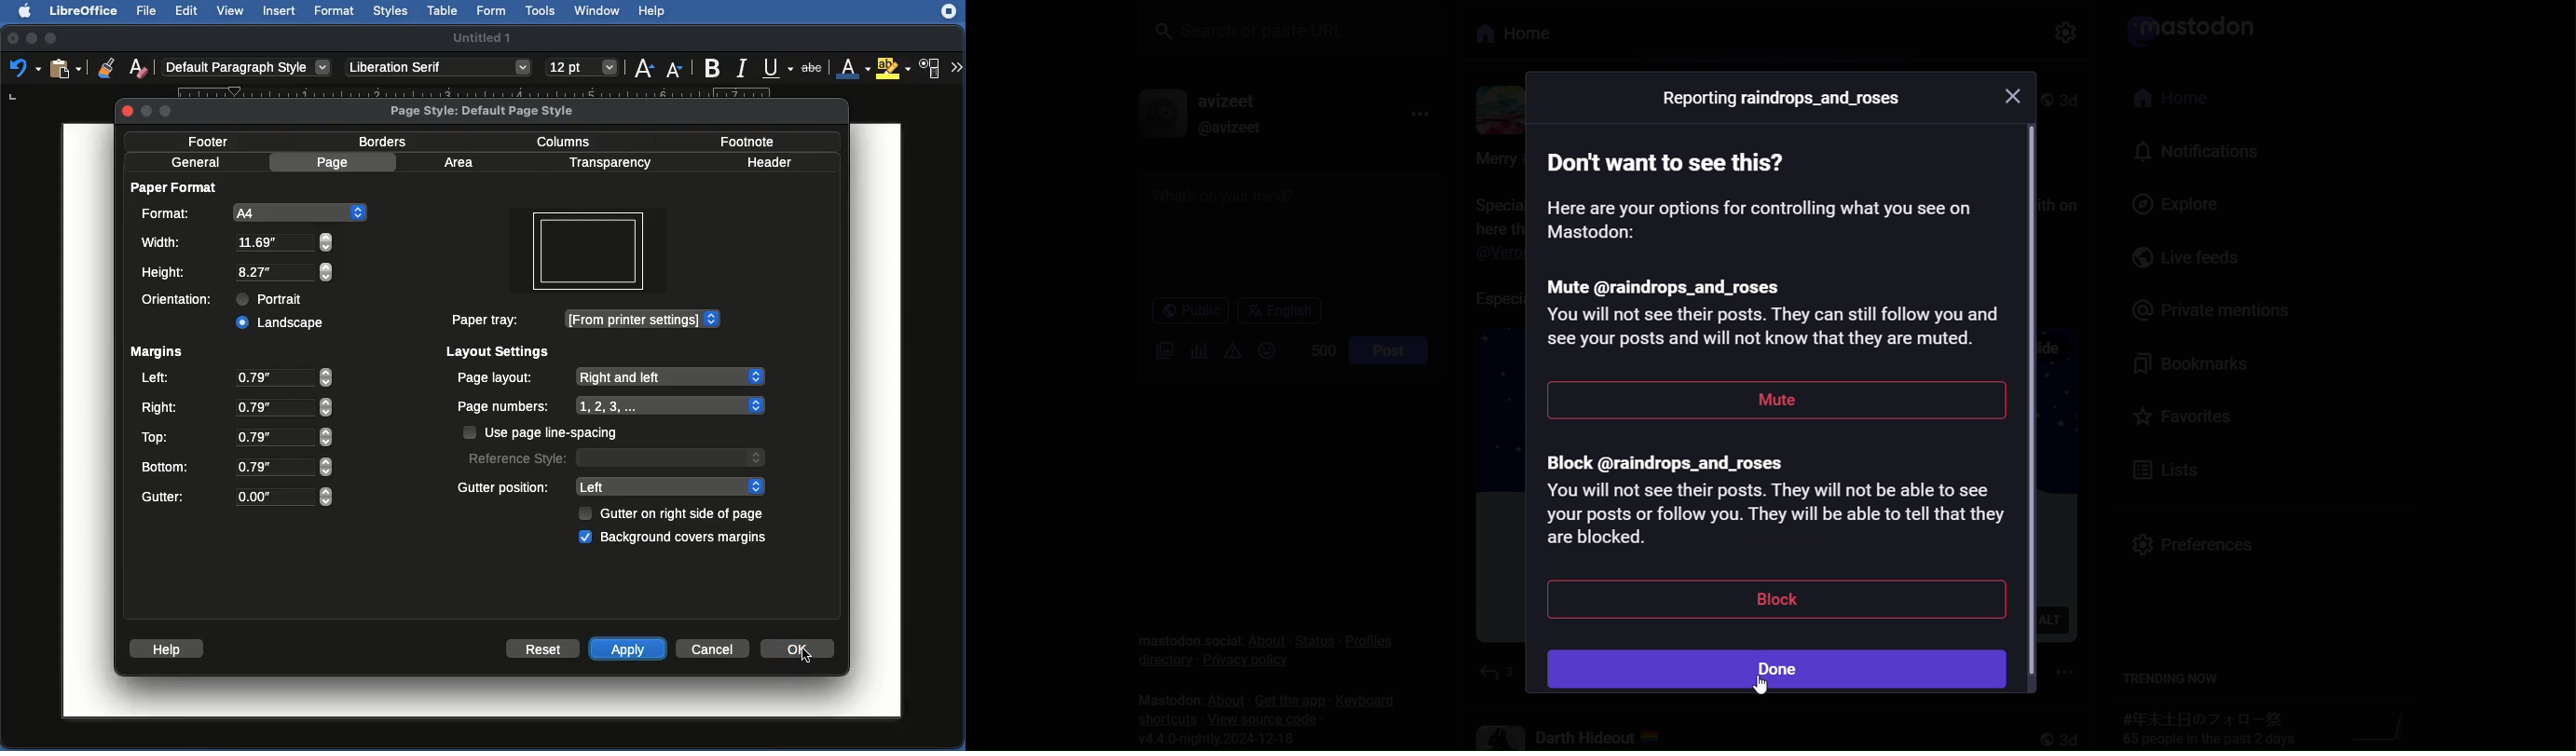 Image resolution: width=2576 pixels, height=756 pixels. What do you see at coordinates (669, 487) in the screenshot?
I see `Left` at bounding box center [669, 487].